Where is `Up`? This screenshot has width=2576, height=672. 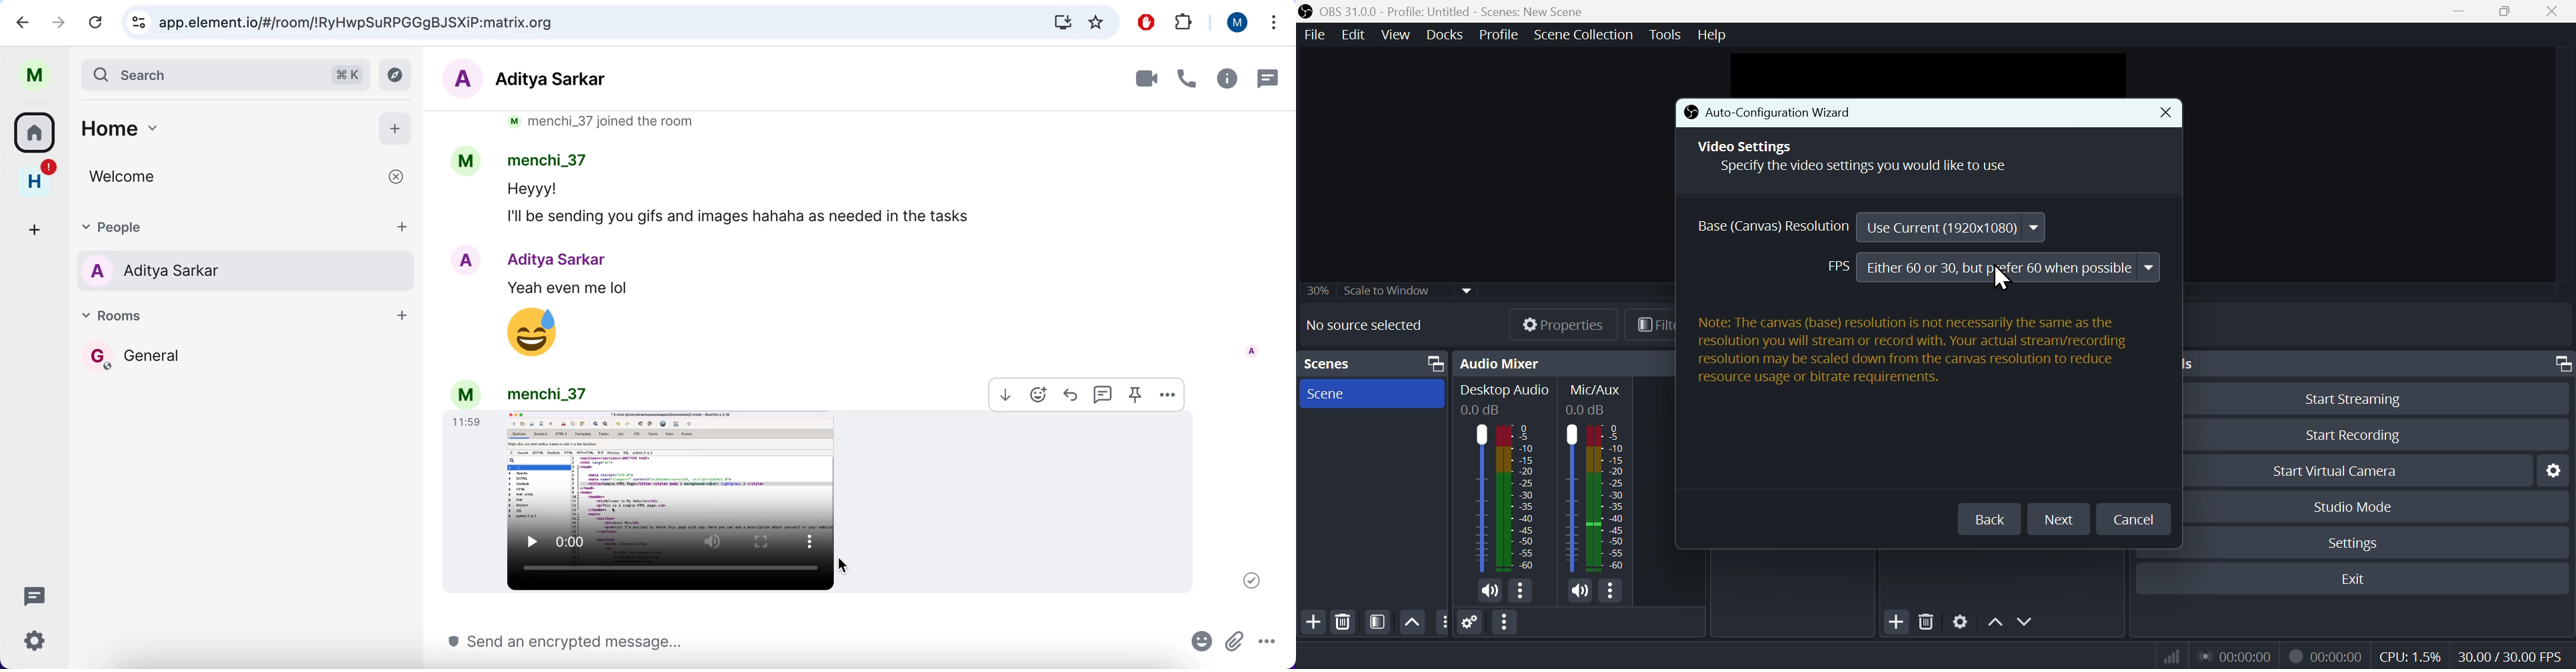 Up is located at coordinates (1412, 622).